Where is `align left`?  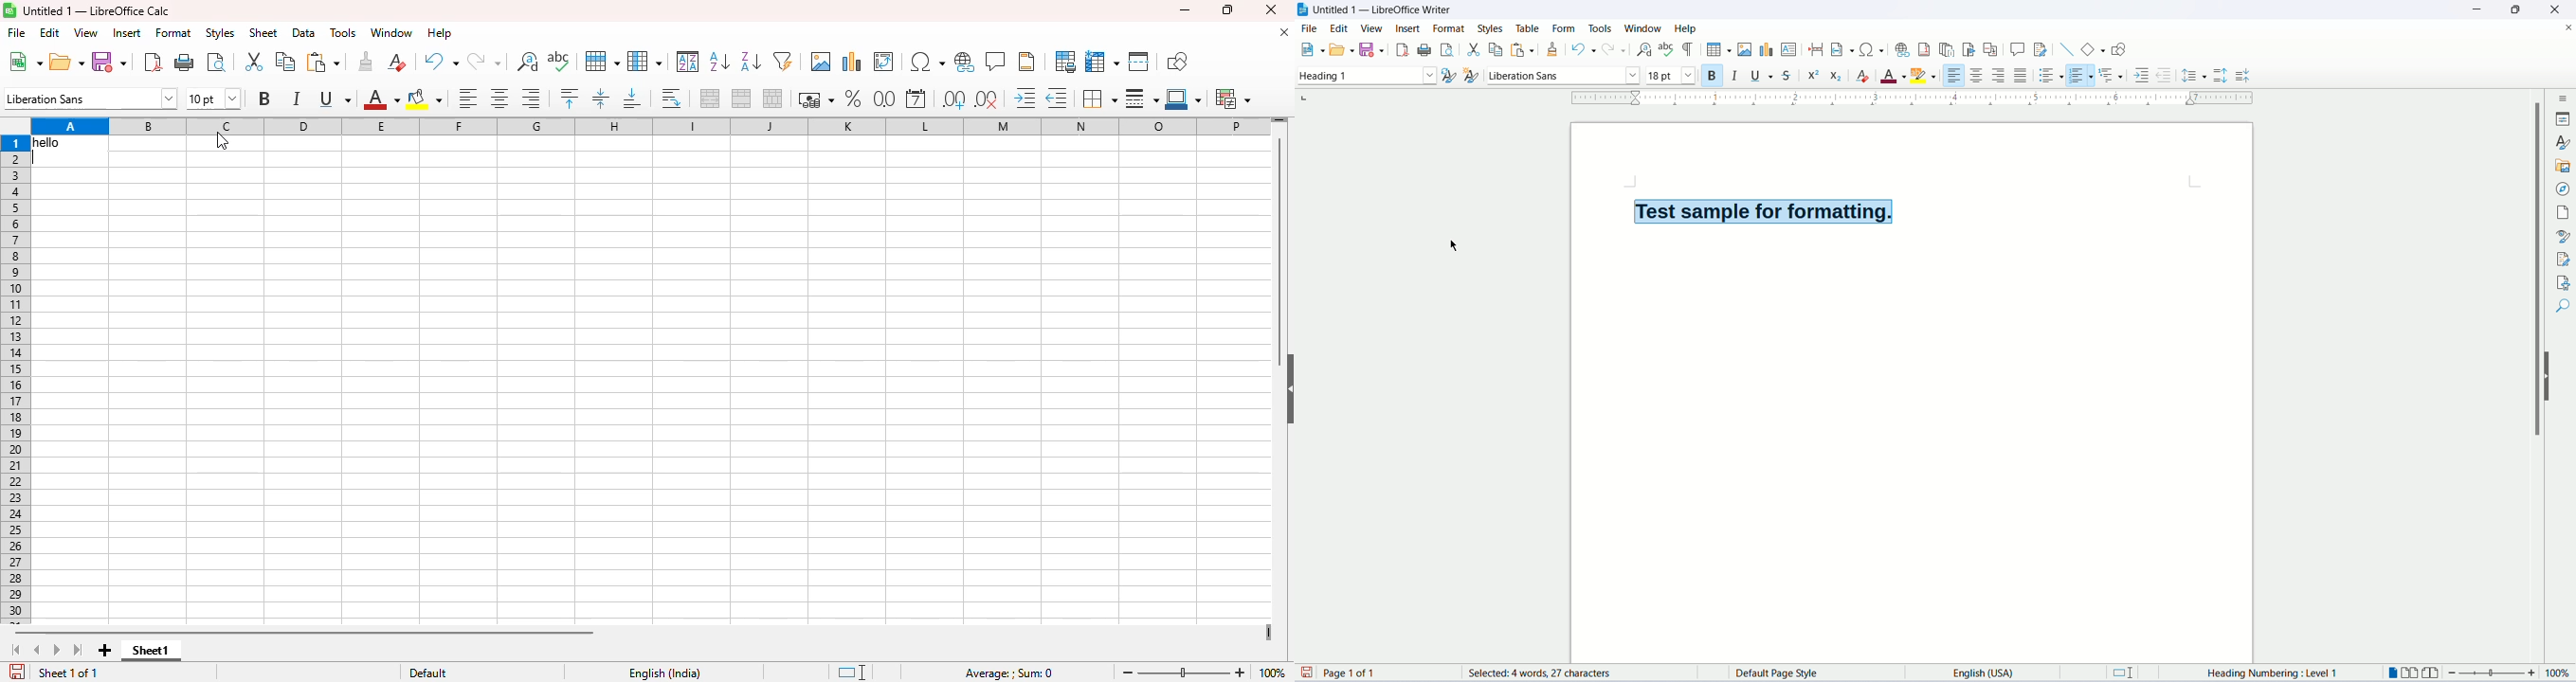 align left is located at coordinates (1955, 73).